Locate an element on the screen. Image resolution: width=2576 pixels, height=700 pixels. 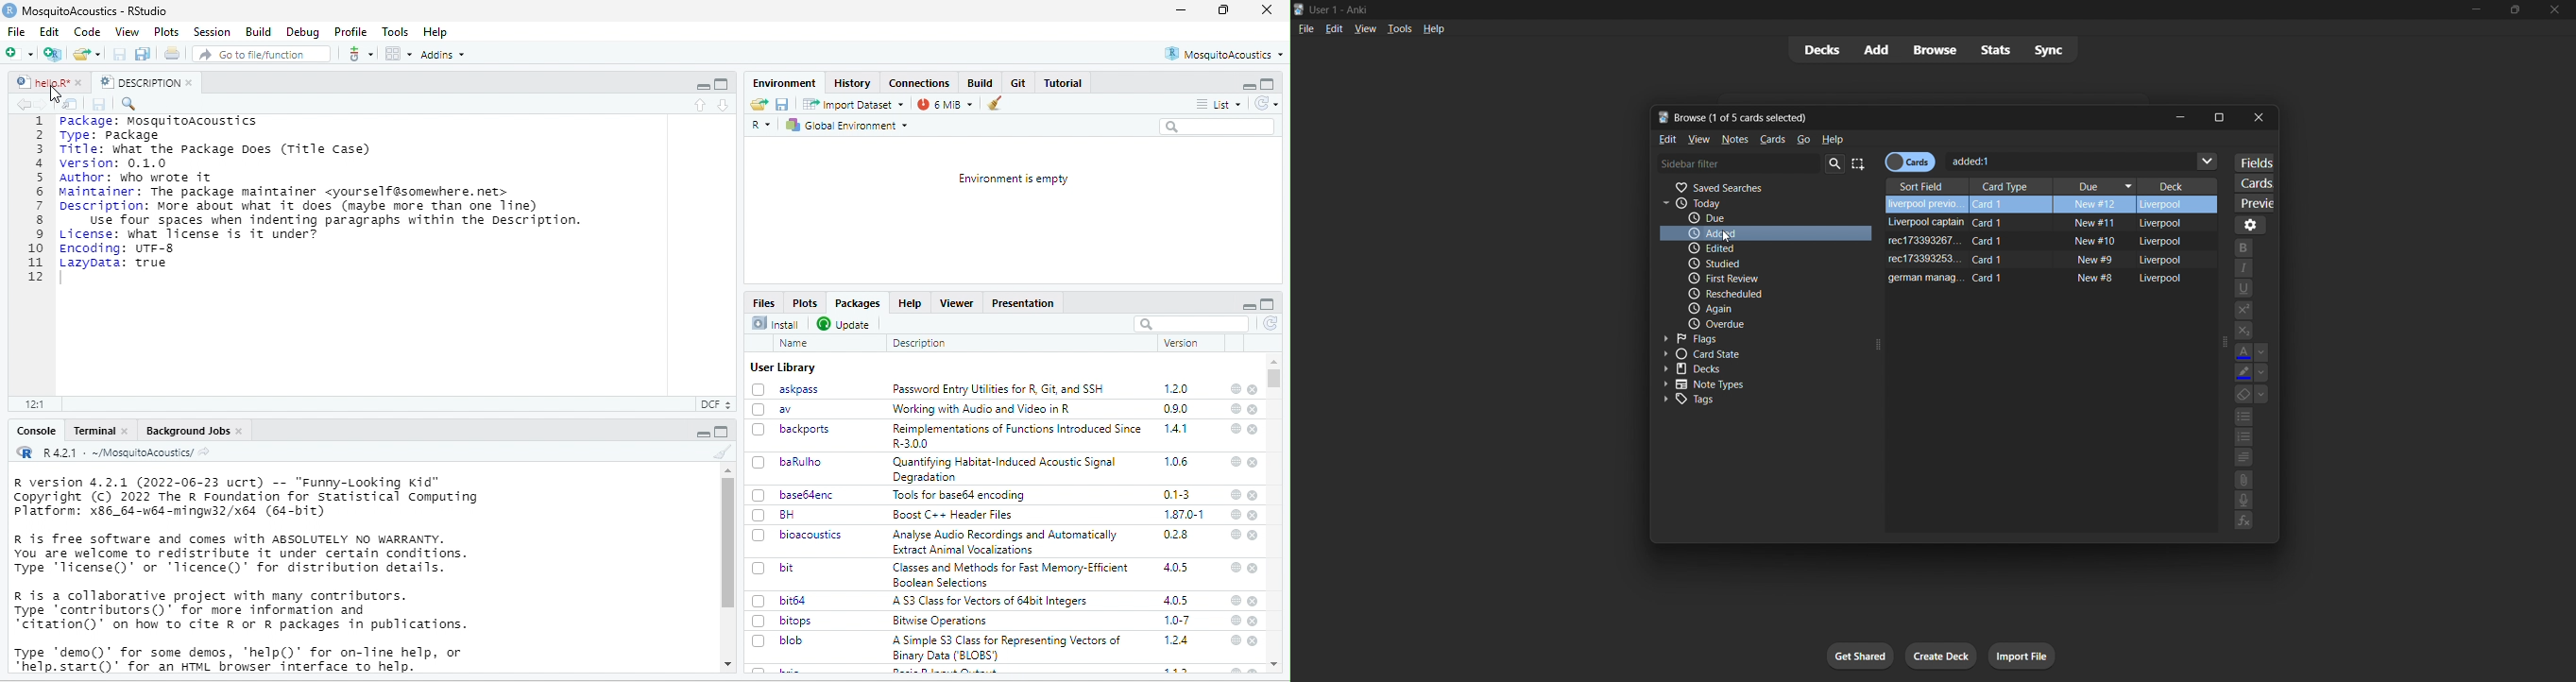
get shared is located at coordinates (1854, 655).